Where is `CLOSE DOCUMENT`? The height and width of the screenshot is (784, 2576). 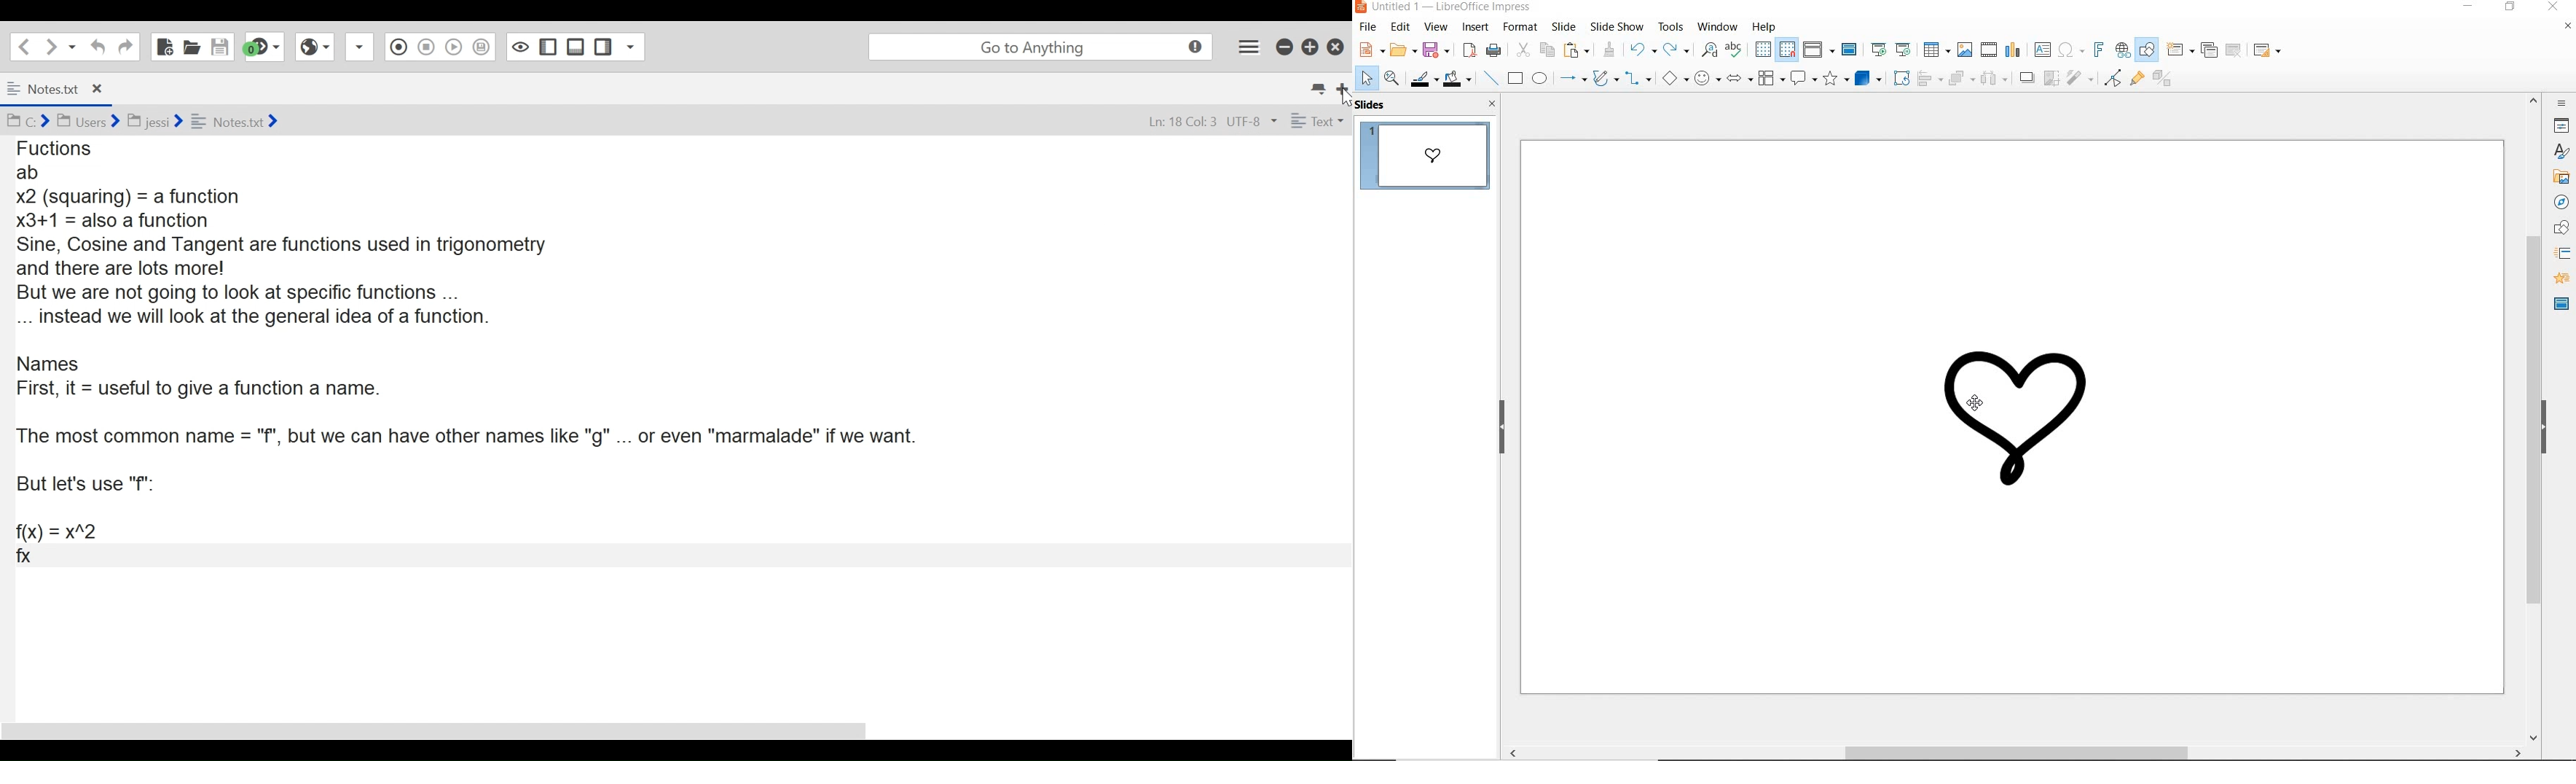 CLOSE DOCUMENT is located at coordinates (2569, 25).